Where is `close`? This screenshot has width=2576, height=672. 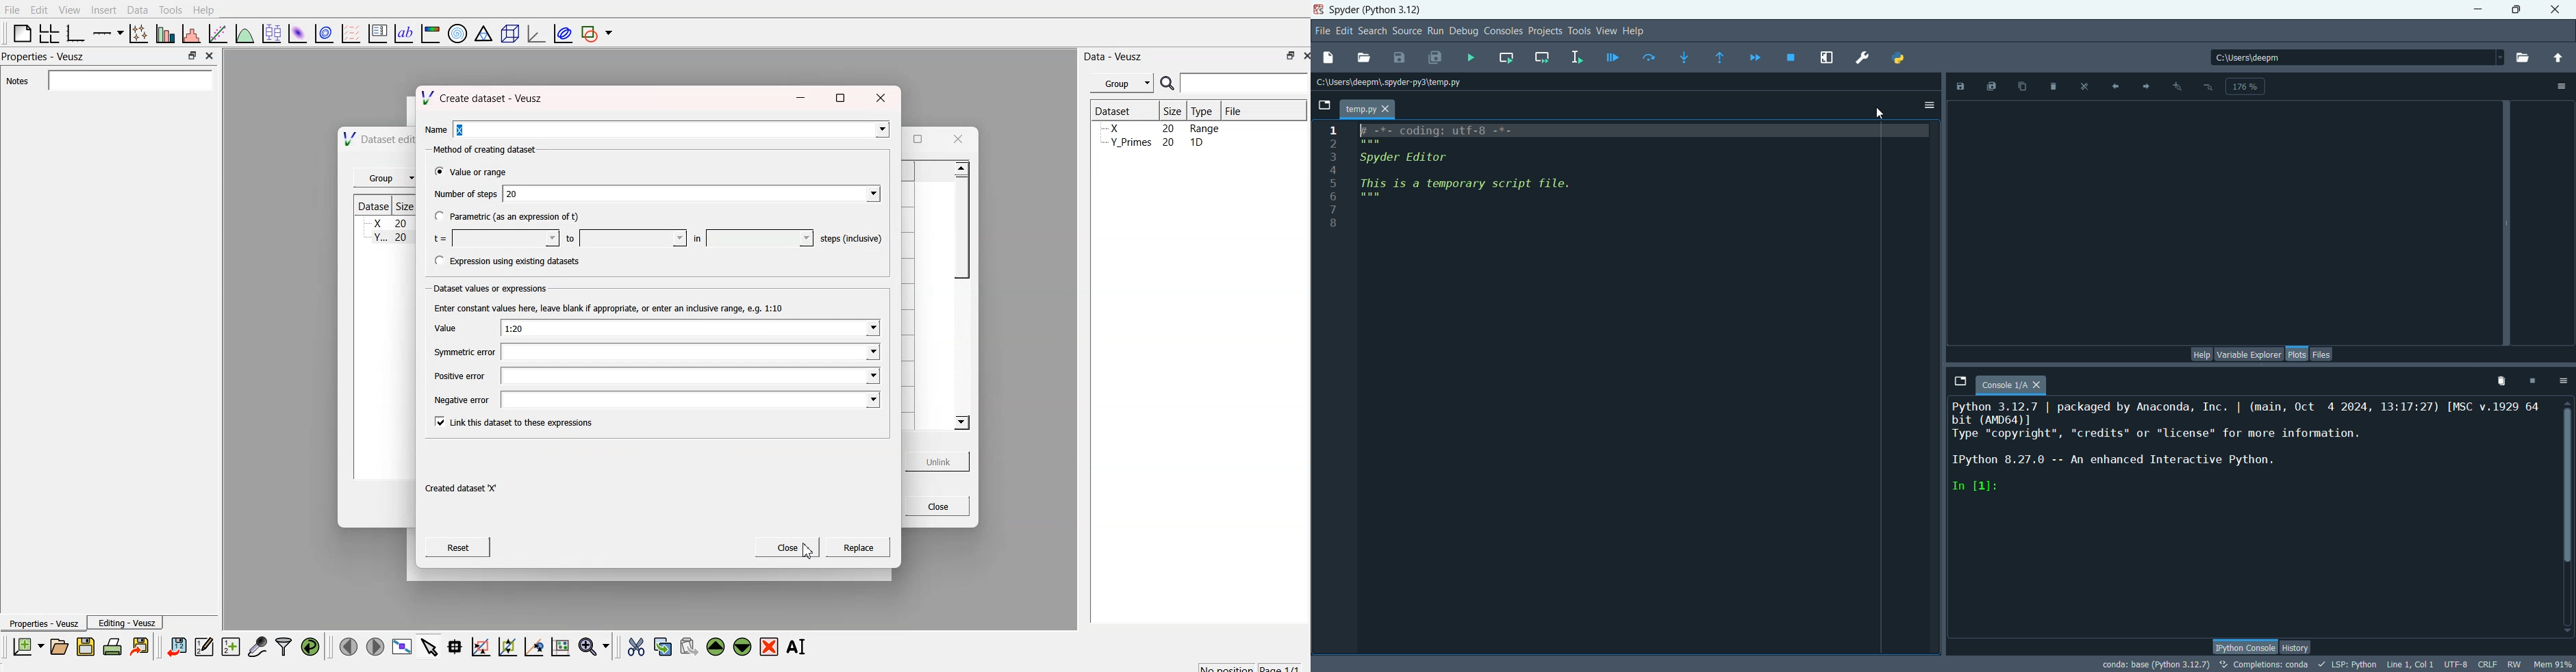 close is located at coordinates (963, 136).